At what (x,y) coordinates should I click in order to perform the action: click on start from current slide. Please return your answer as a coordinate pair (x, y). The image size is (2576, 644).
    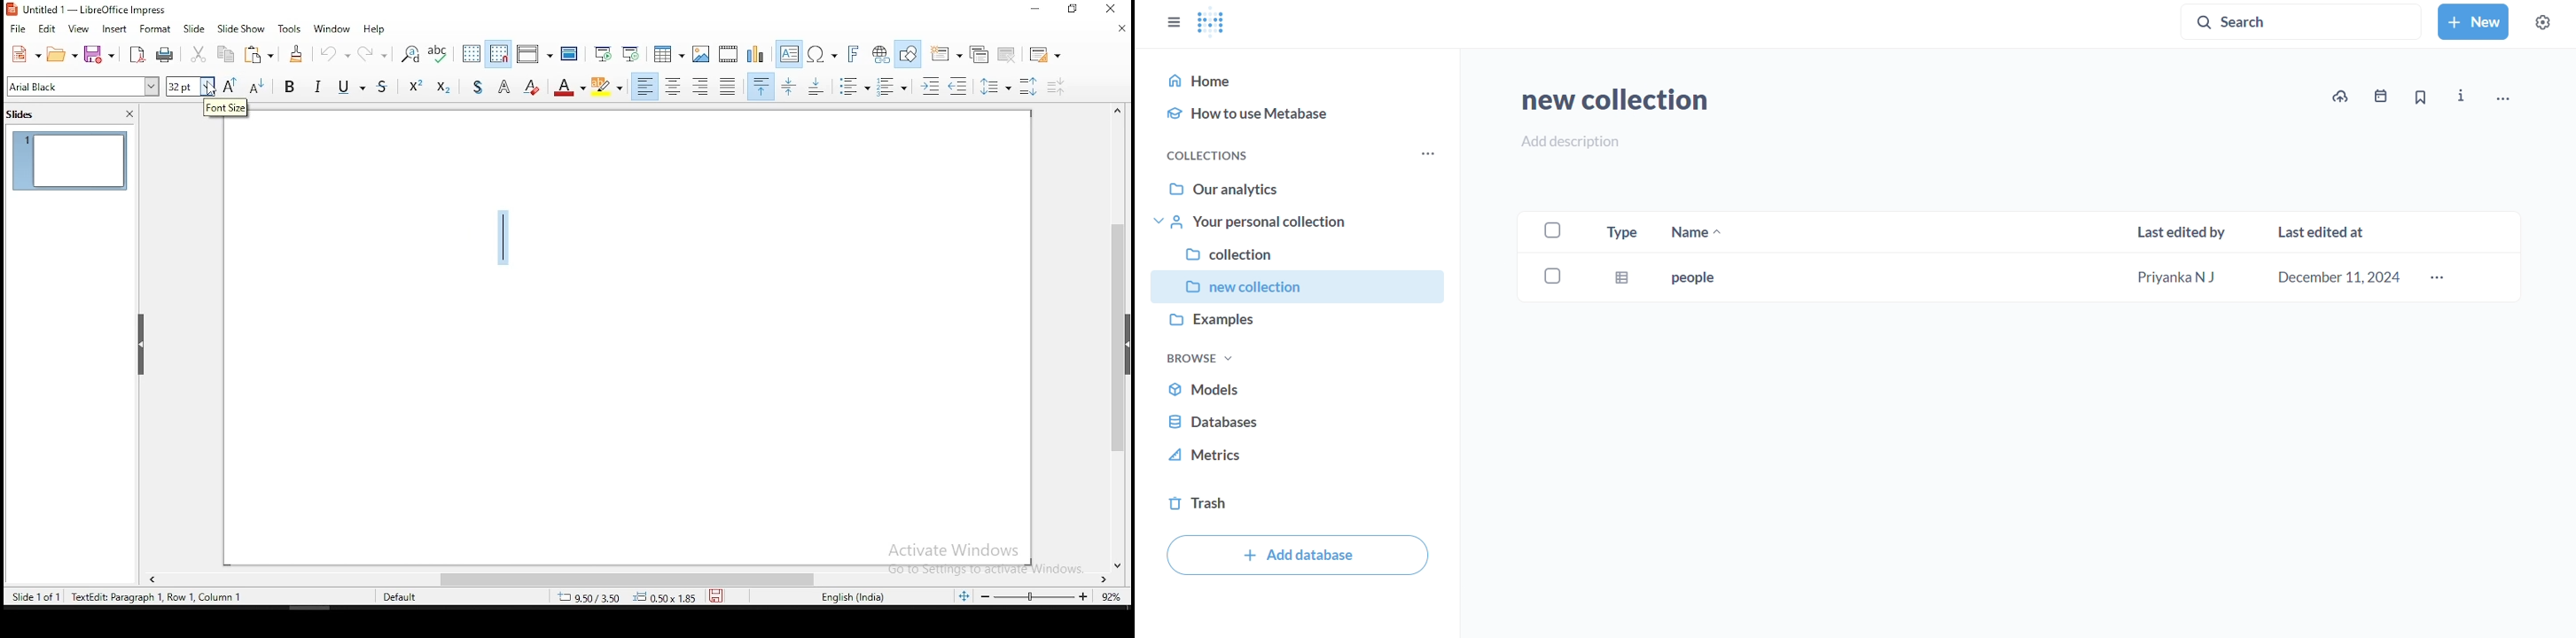
    Looking at the image, I should click on (630, 53).